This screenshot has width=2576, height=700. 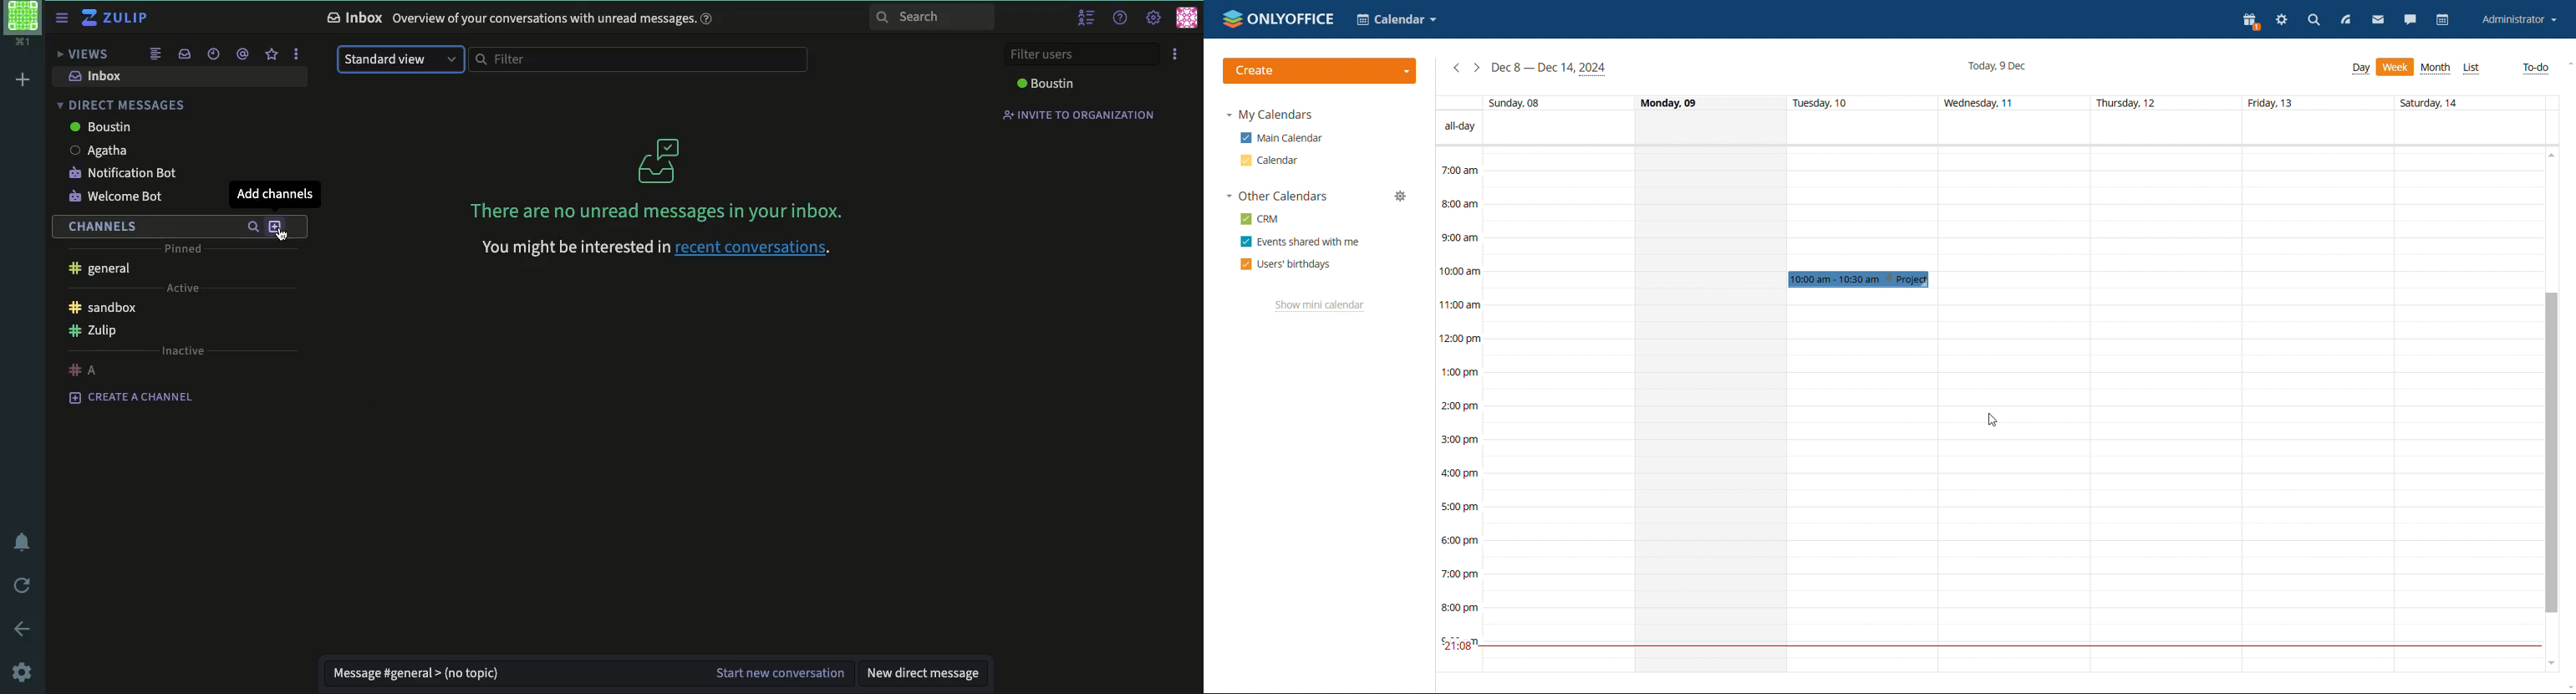 I want to click on filter users, so click(x=1079, y=54).